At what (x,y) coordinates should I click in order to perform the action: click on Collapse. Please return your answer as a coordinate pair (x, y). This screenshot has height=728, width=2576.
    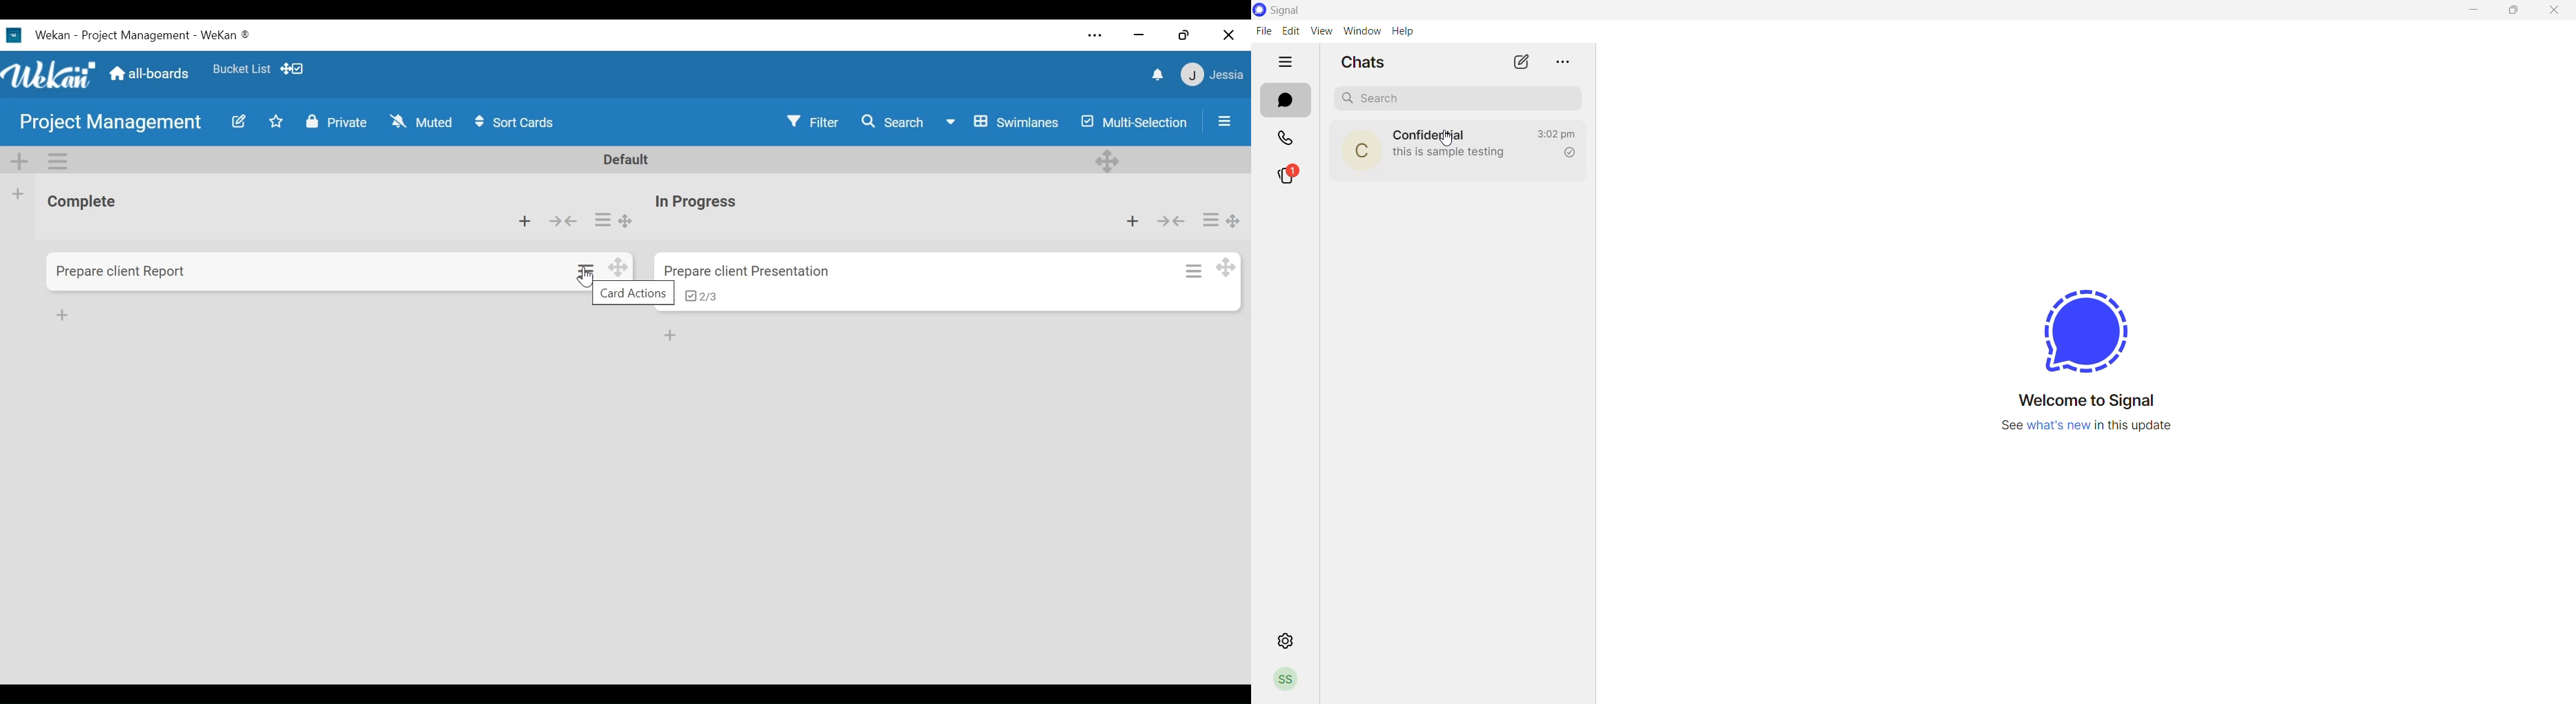
    Looking at the image, I should click on (1171, 221).